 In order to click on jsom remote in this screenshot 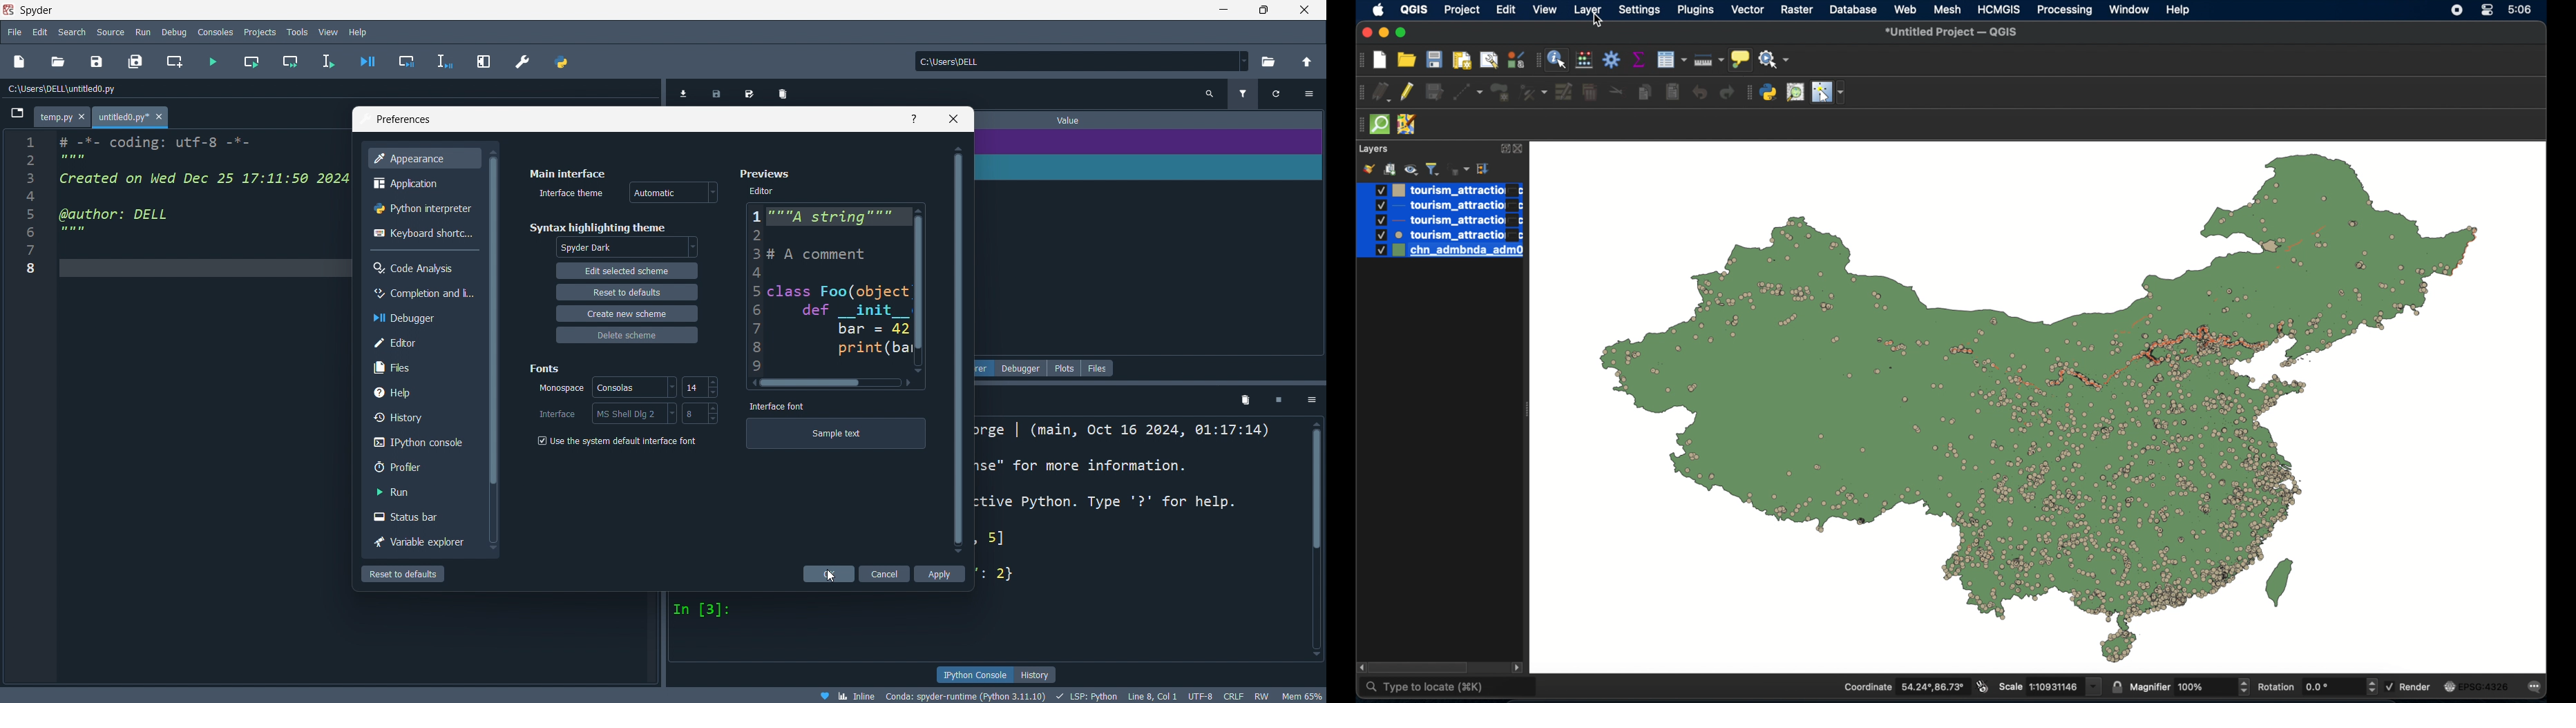, I will do `click(1408, 125)`.